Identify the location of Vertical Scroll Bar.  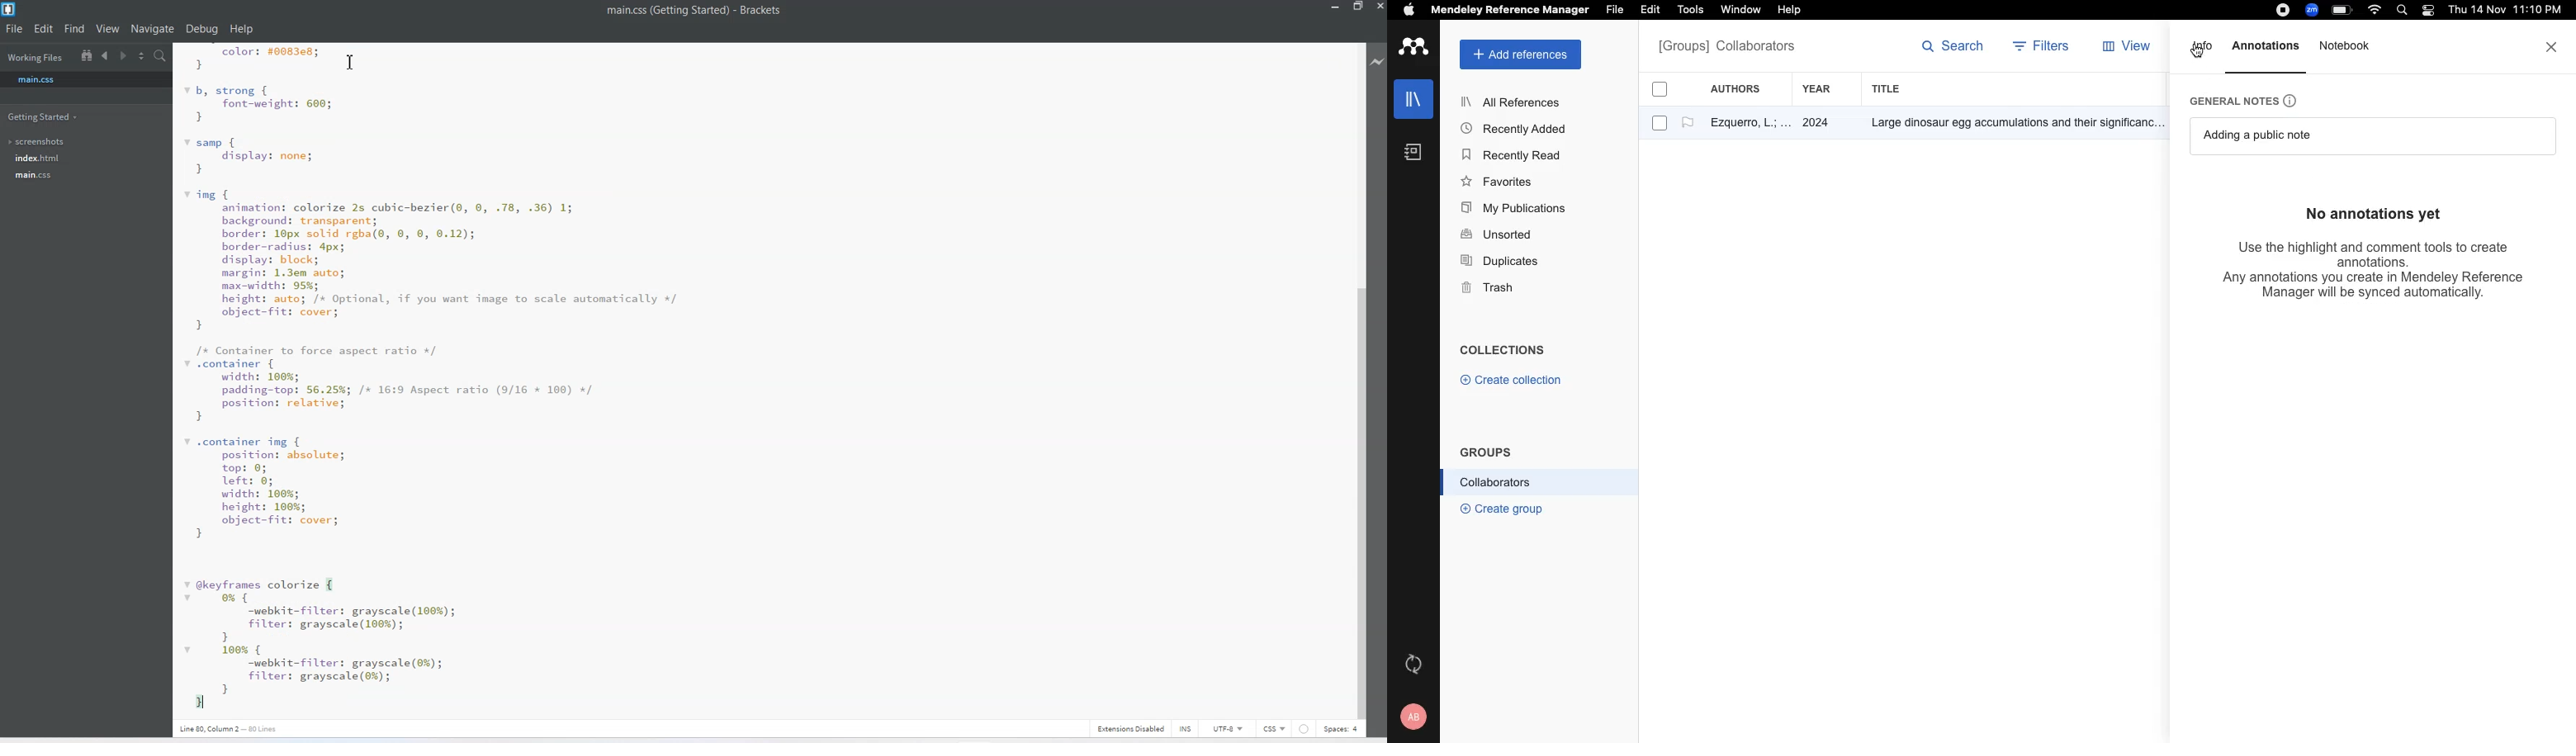
(1357, 377).